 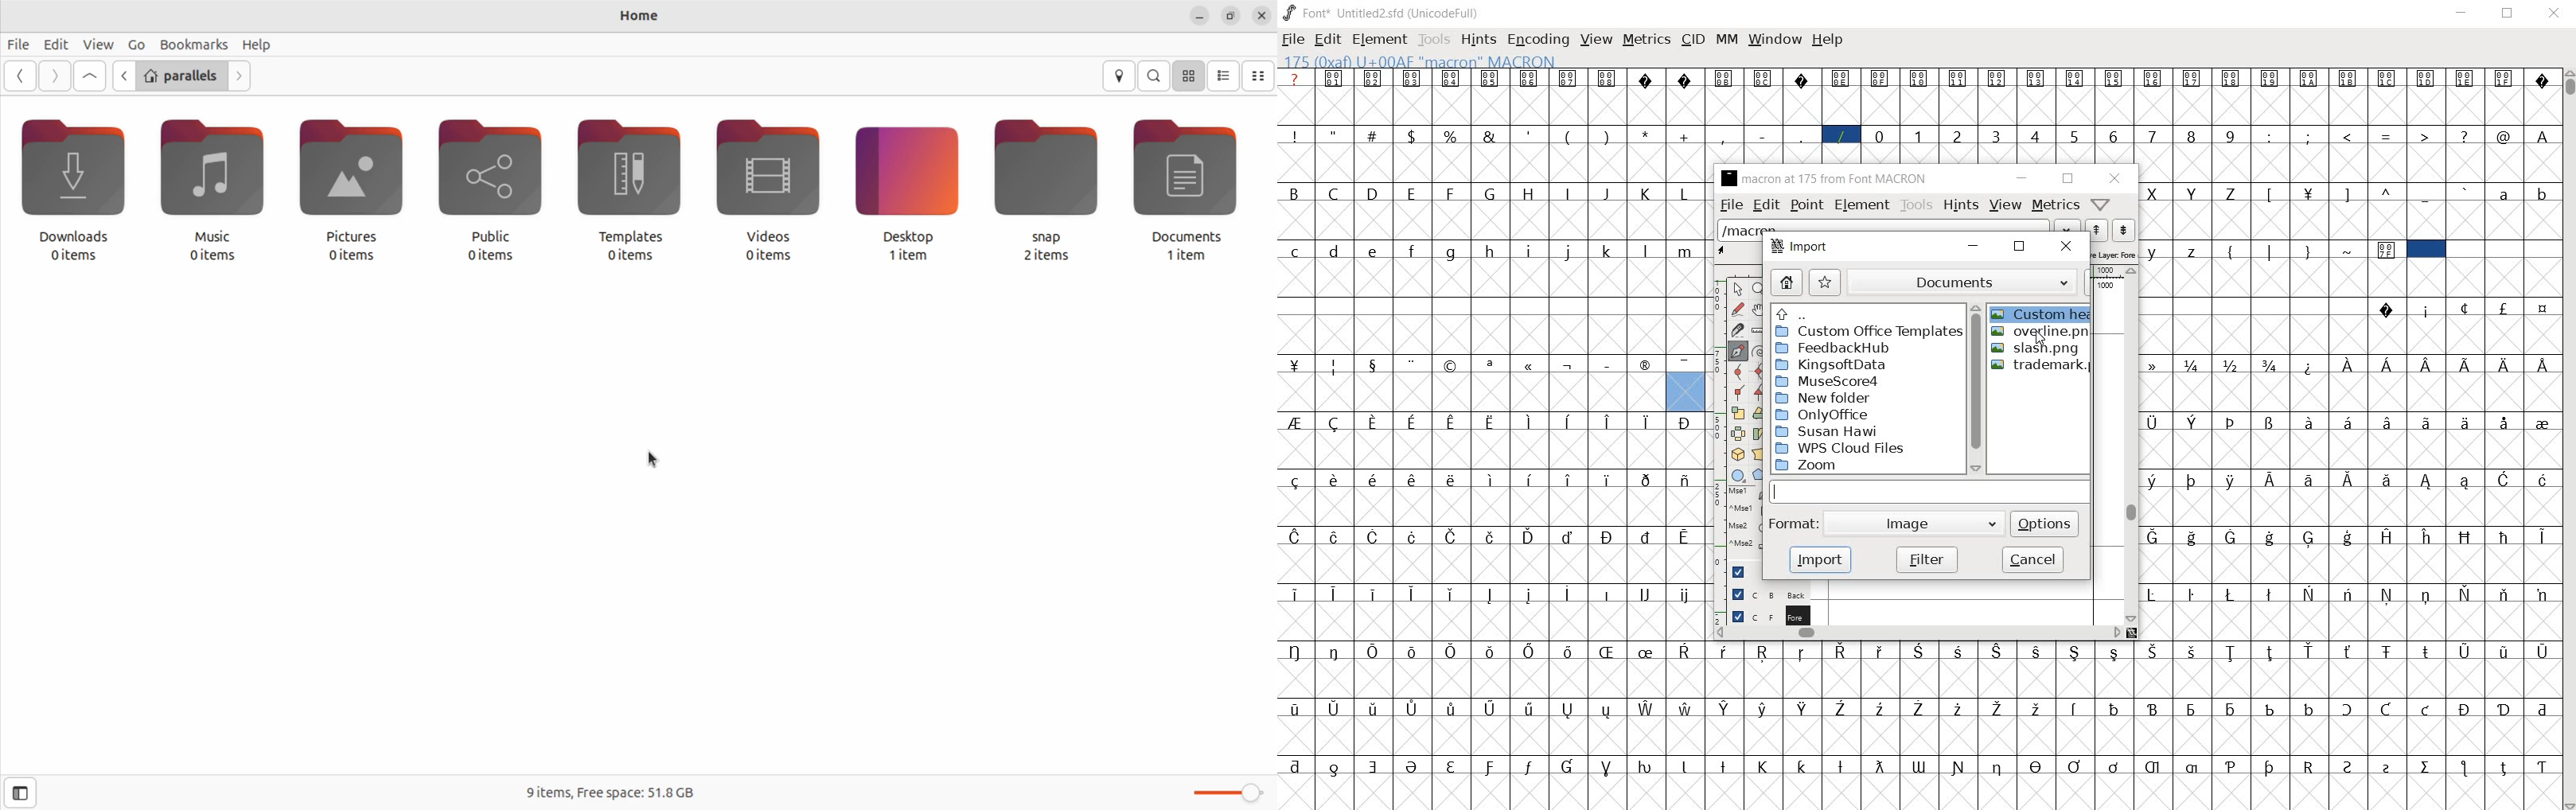 I want to click on Symbol, so click(x=2388, y=80).